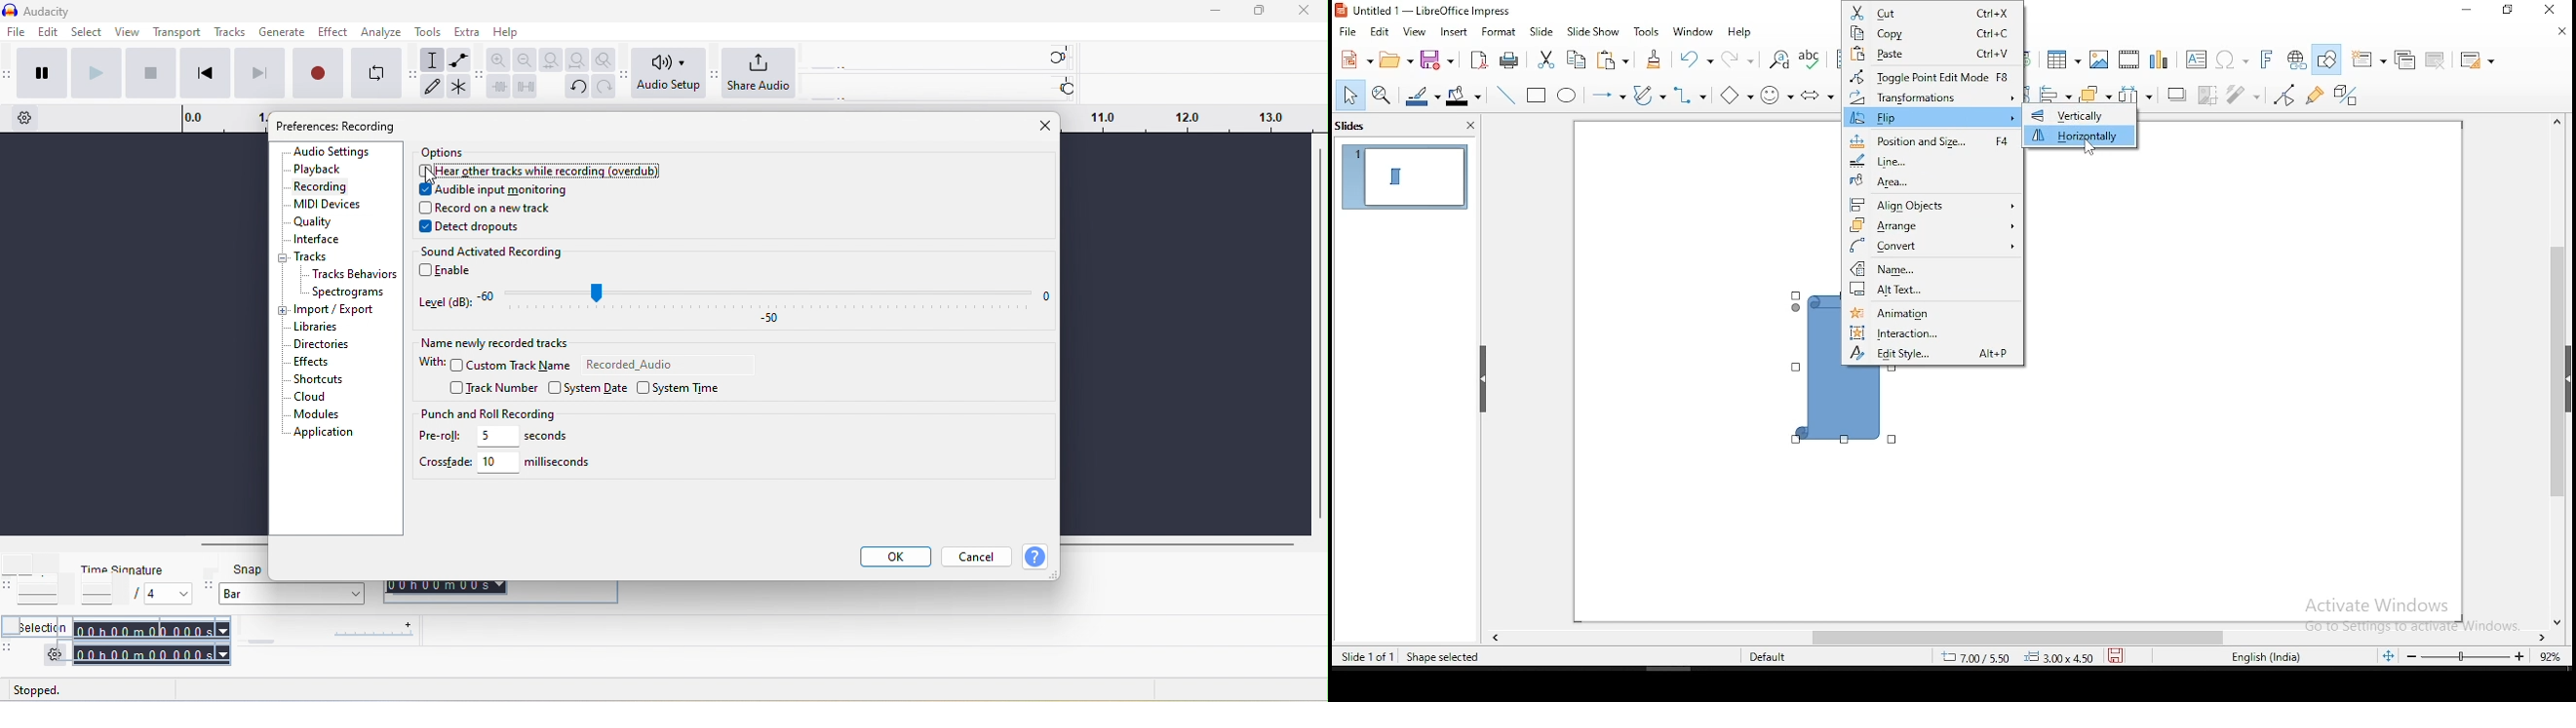  Describe the element at coordinates (460, 86) in the screenshot. I see `multi tool` at that location.